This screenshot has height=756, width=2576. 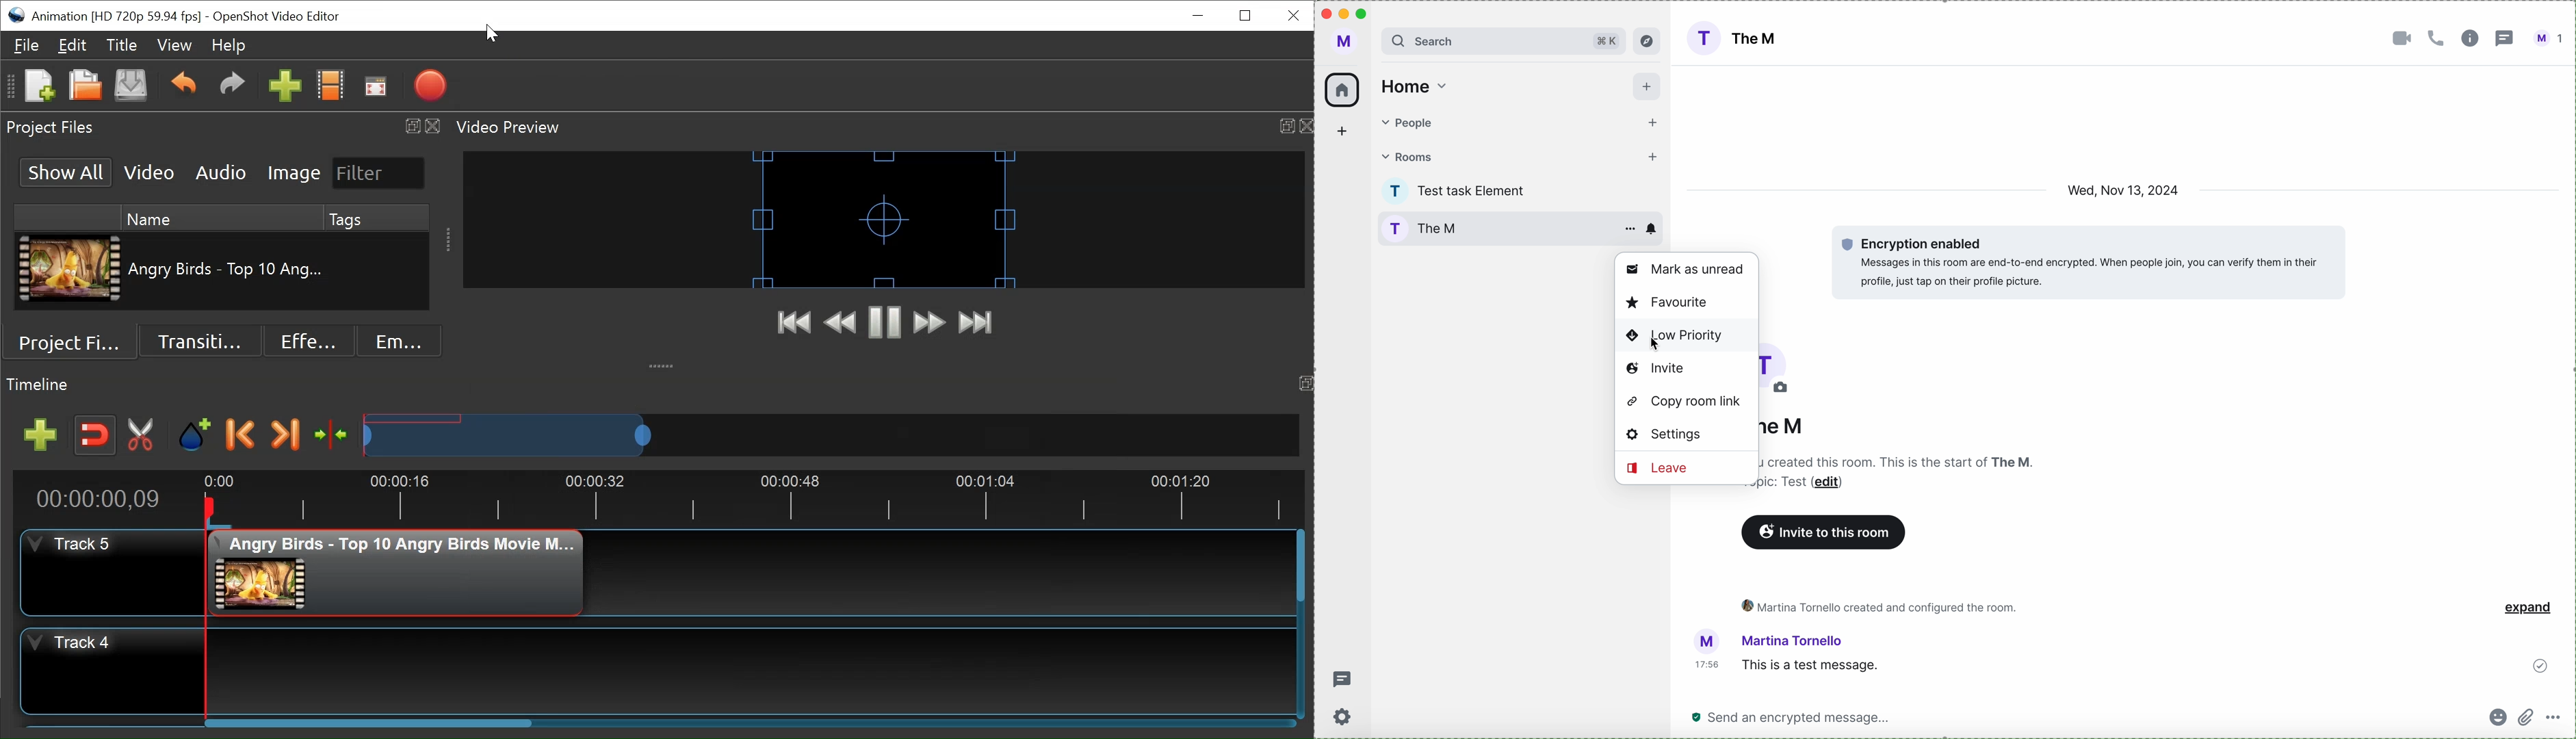 I want to click on activity room, so click(x=1879, y=604).